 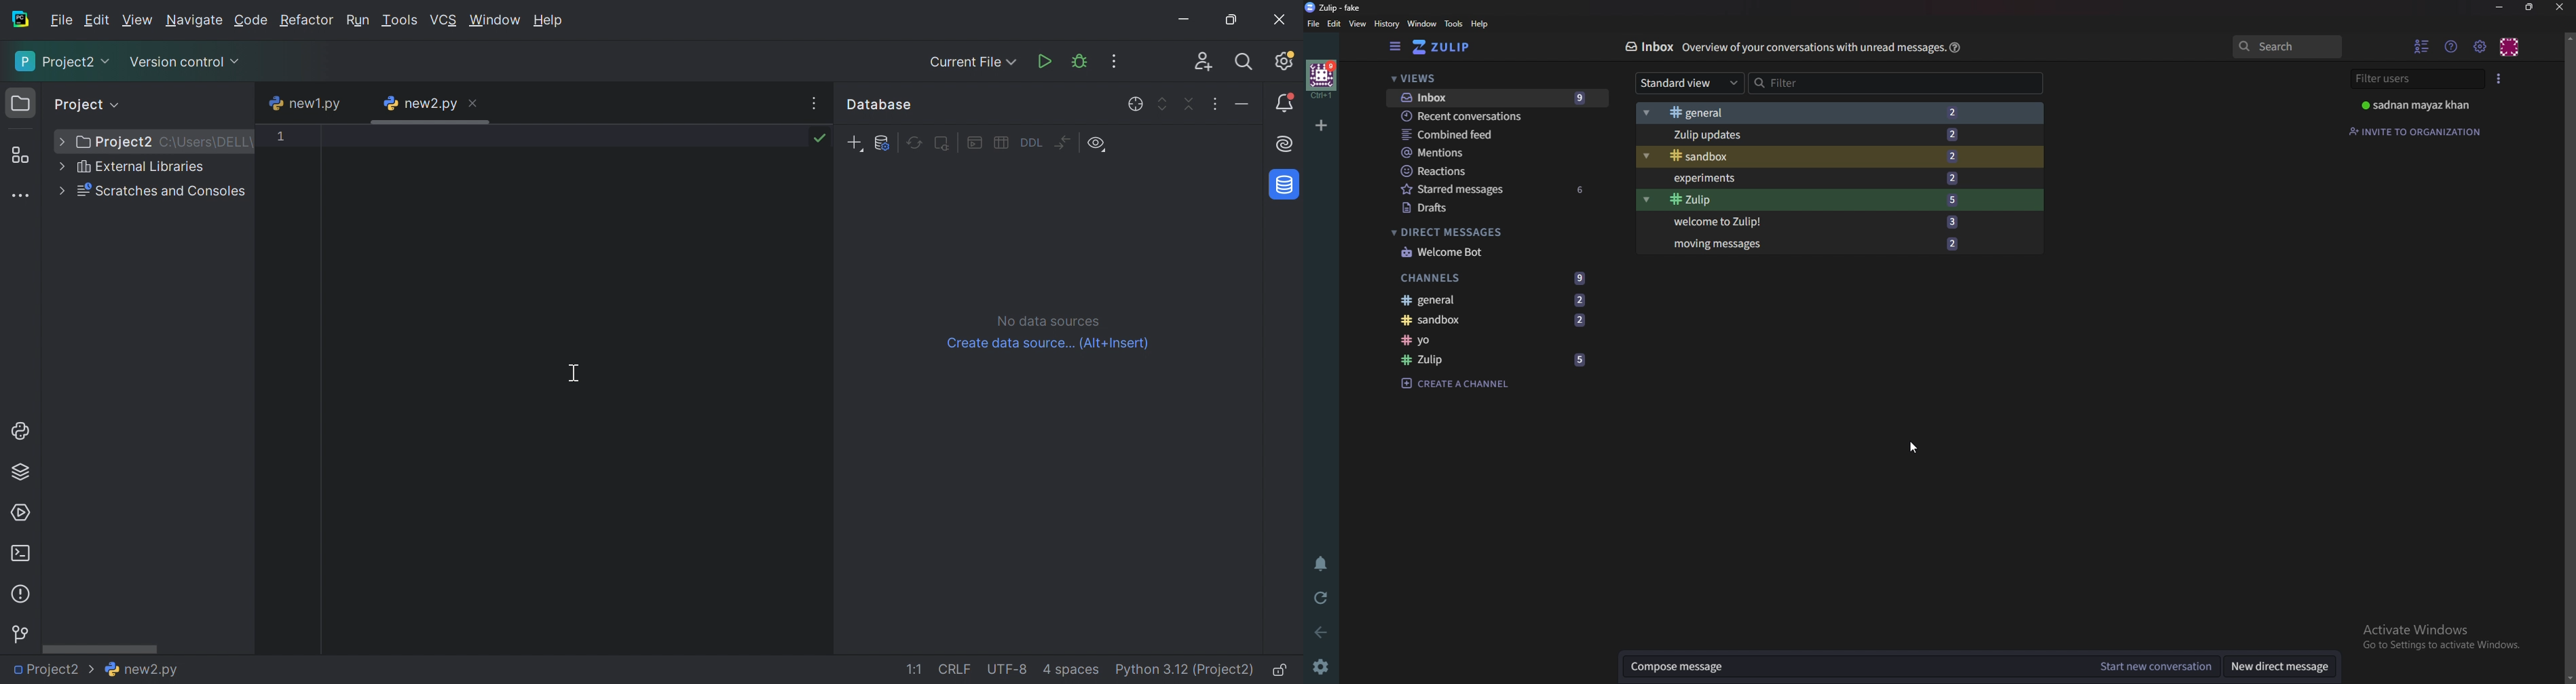 I want to click on Experiments, so click(x=1820, y=179).